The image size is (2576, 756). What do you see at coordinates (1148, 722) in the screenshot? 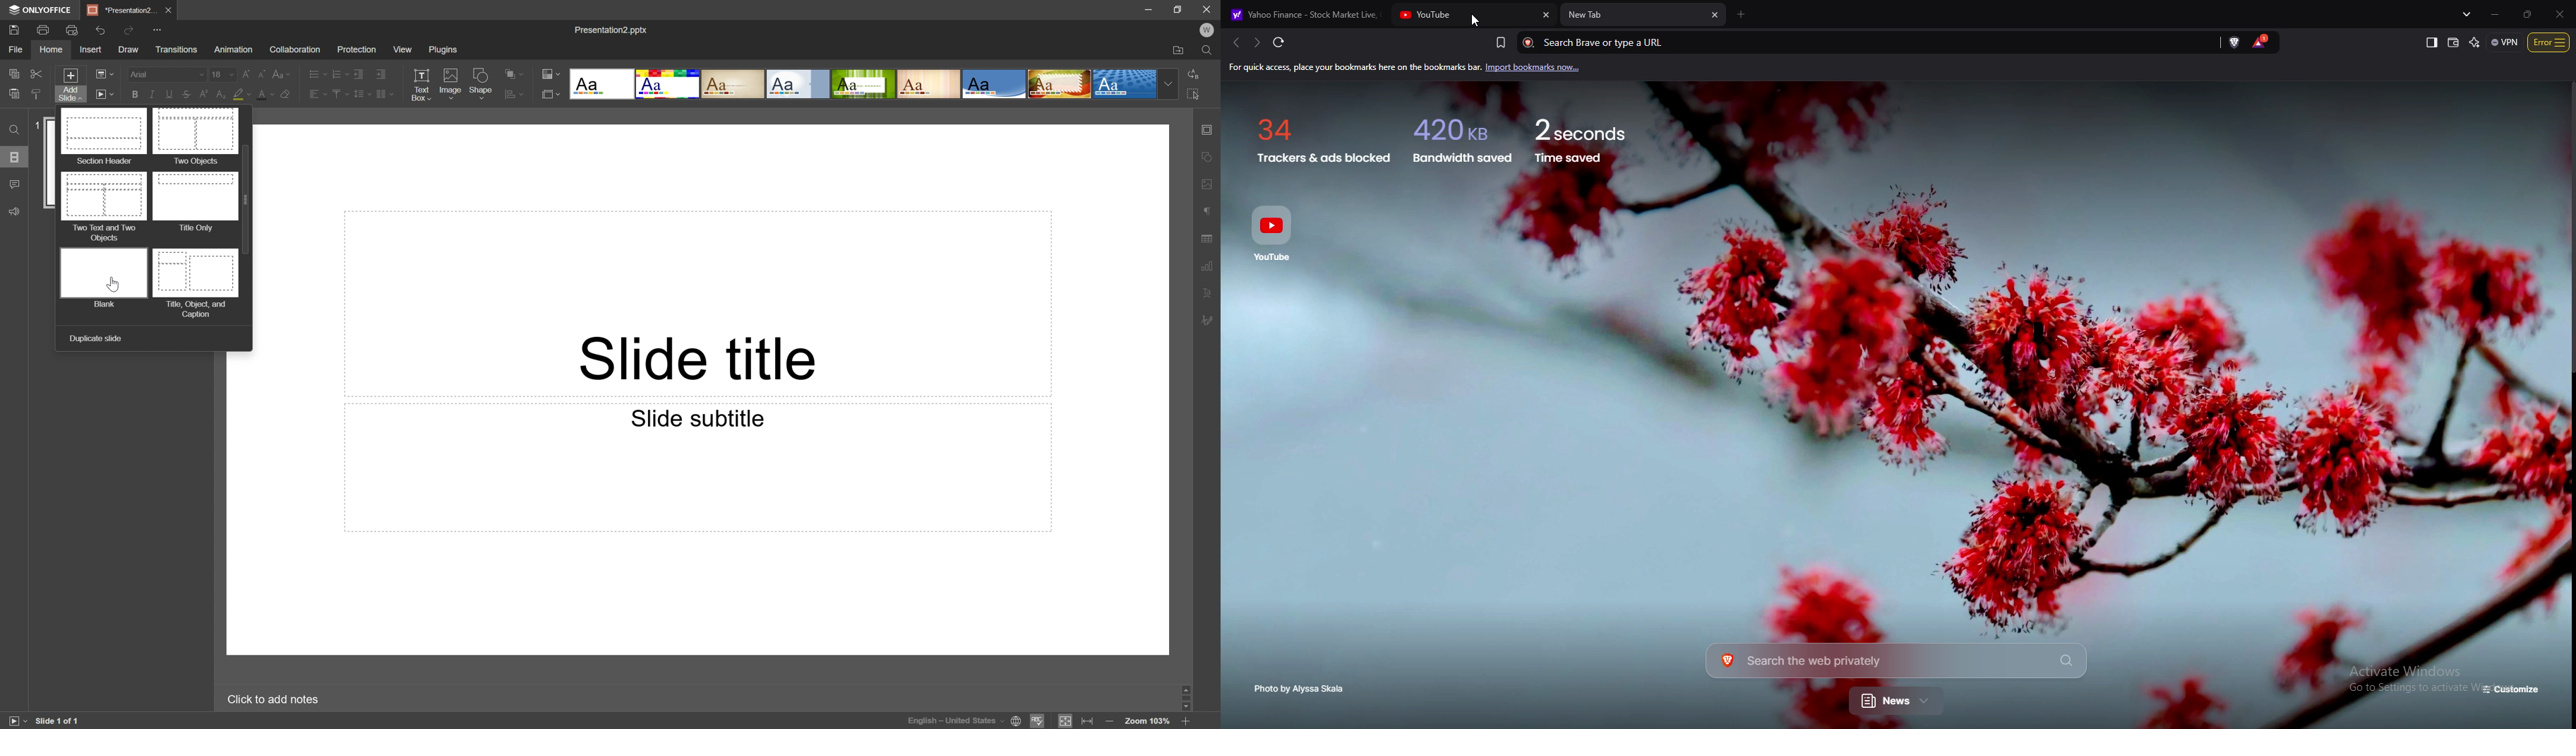
I see `Zoom 103%` at bounding box center [1148, 722].